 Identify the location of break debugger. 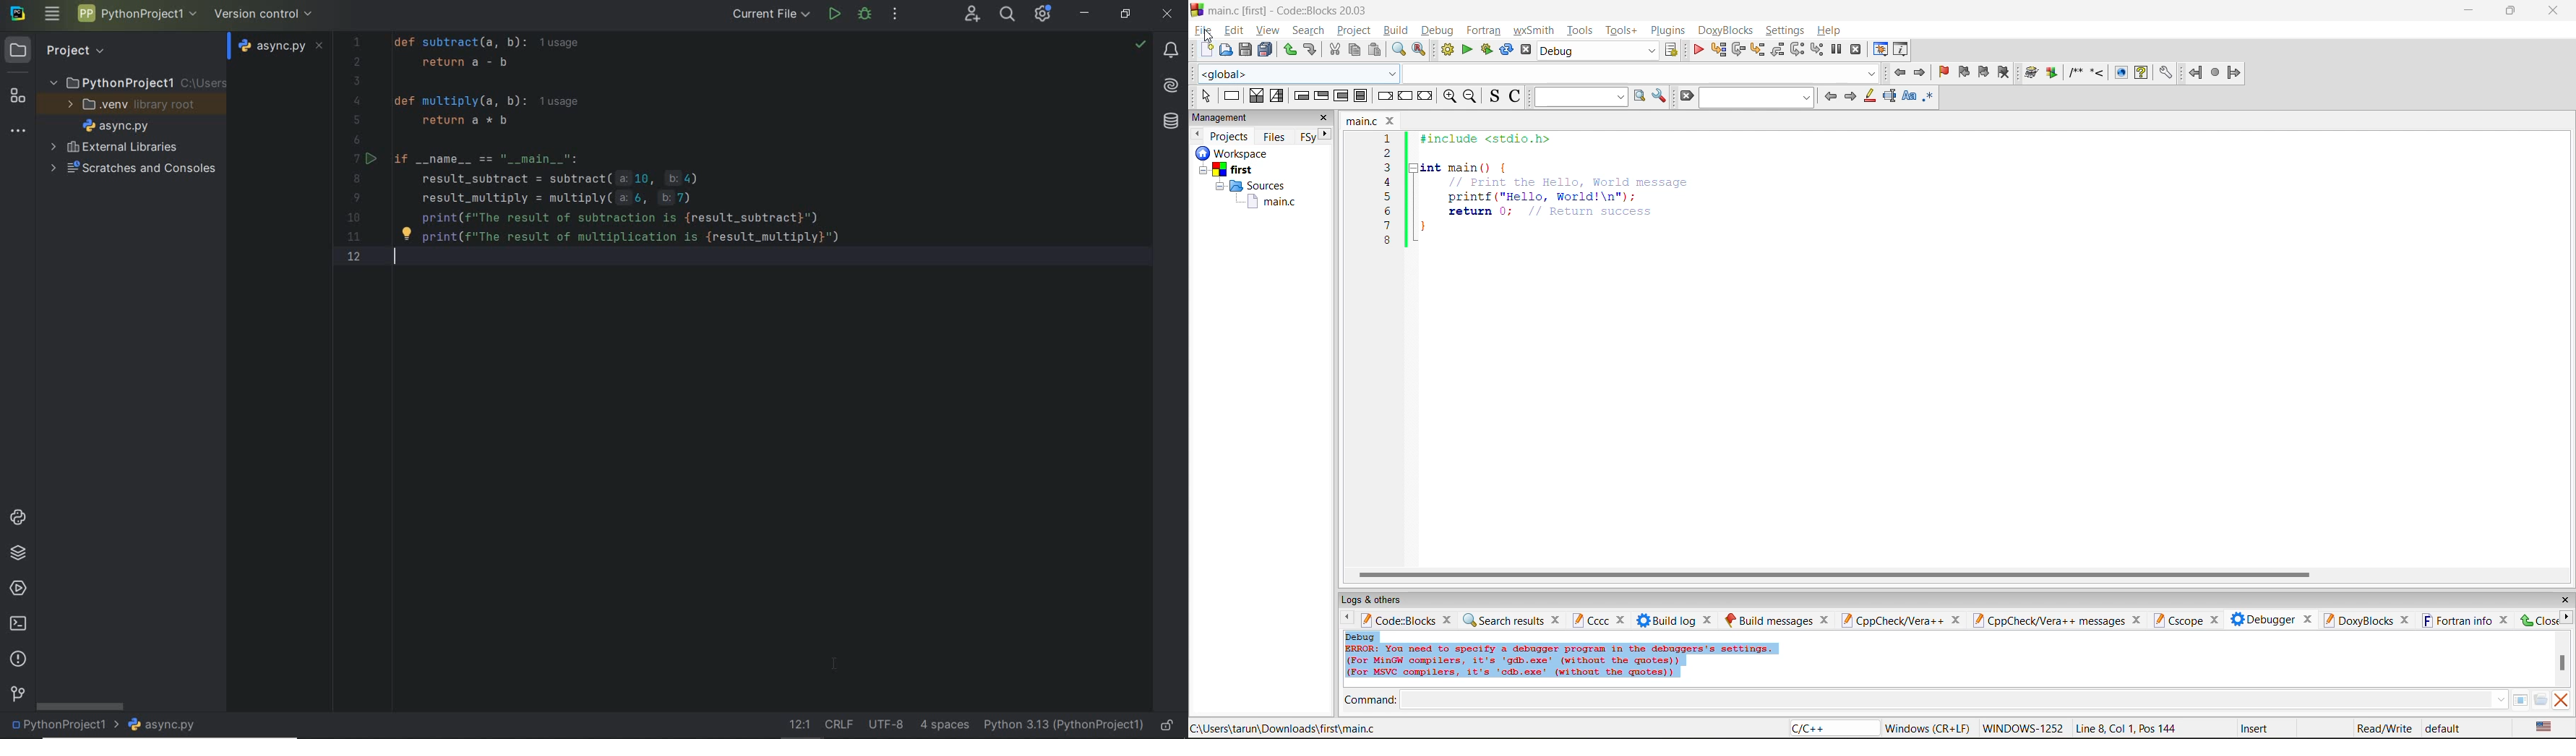
(1836, 50).